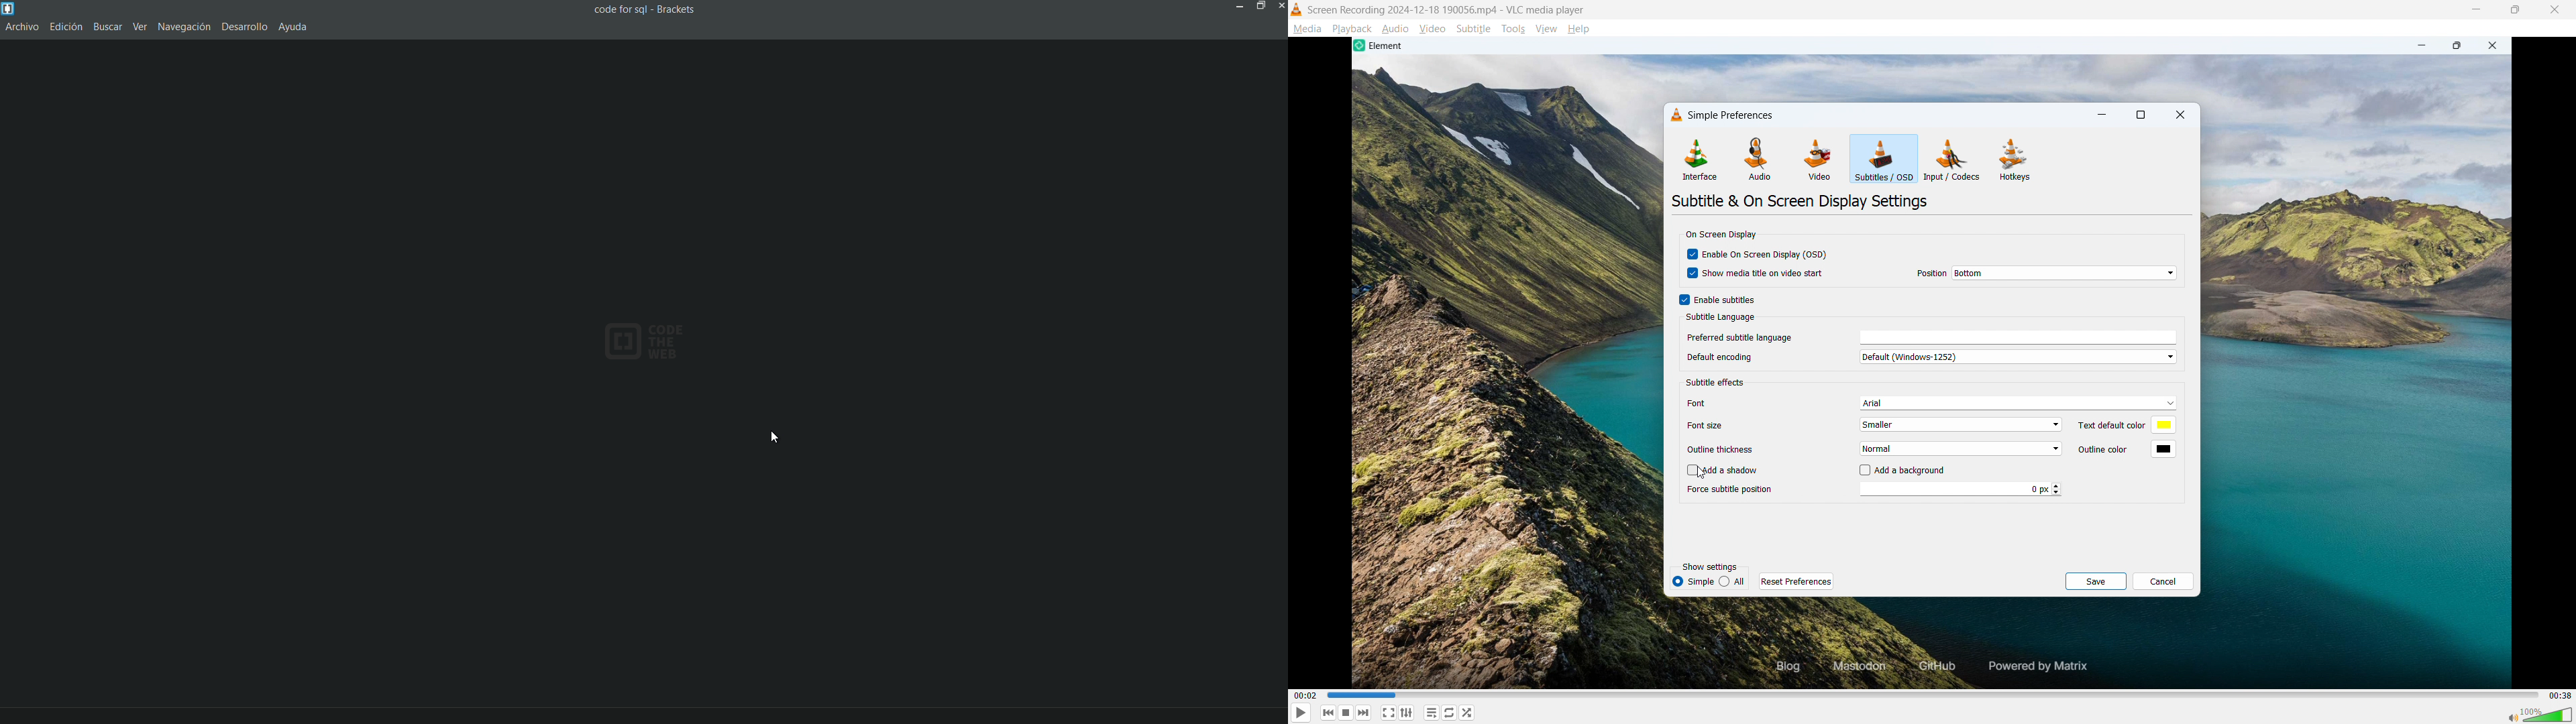 Image resolution: width=2576 pixels, height=728 pixels. I want to click on Element, so click(1381, 46).